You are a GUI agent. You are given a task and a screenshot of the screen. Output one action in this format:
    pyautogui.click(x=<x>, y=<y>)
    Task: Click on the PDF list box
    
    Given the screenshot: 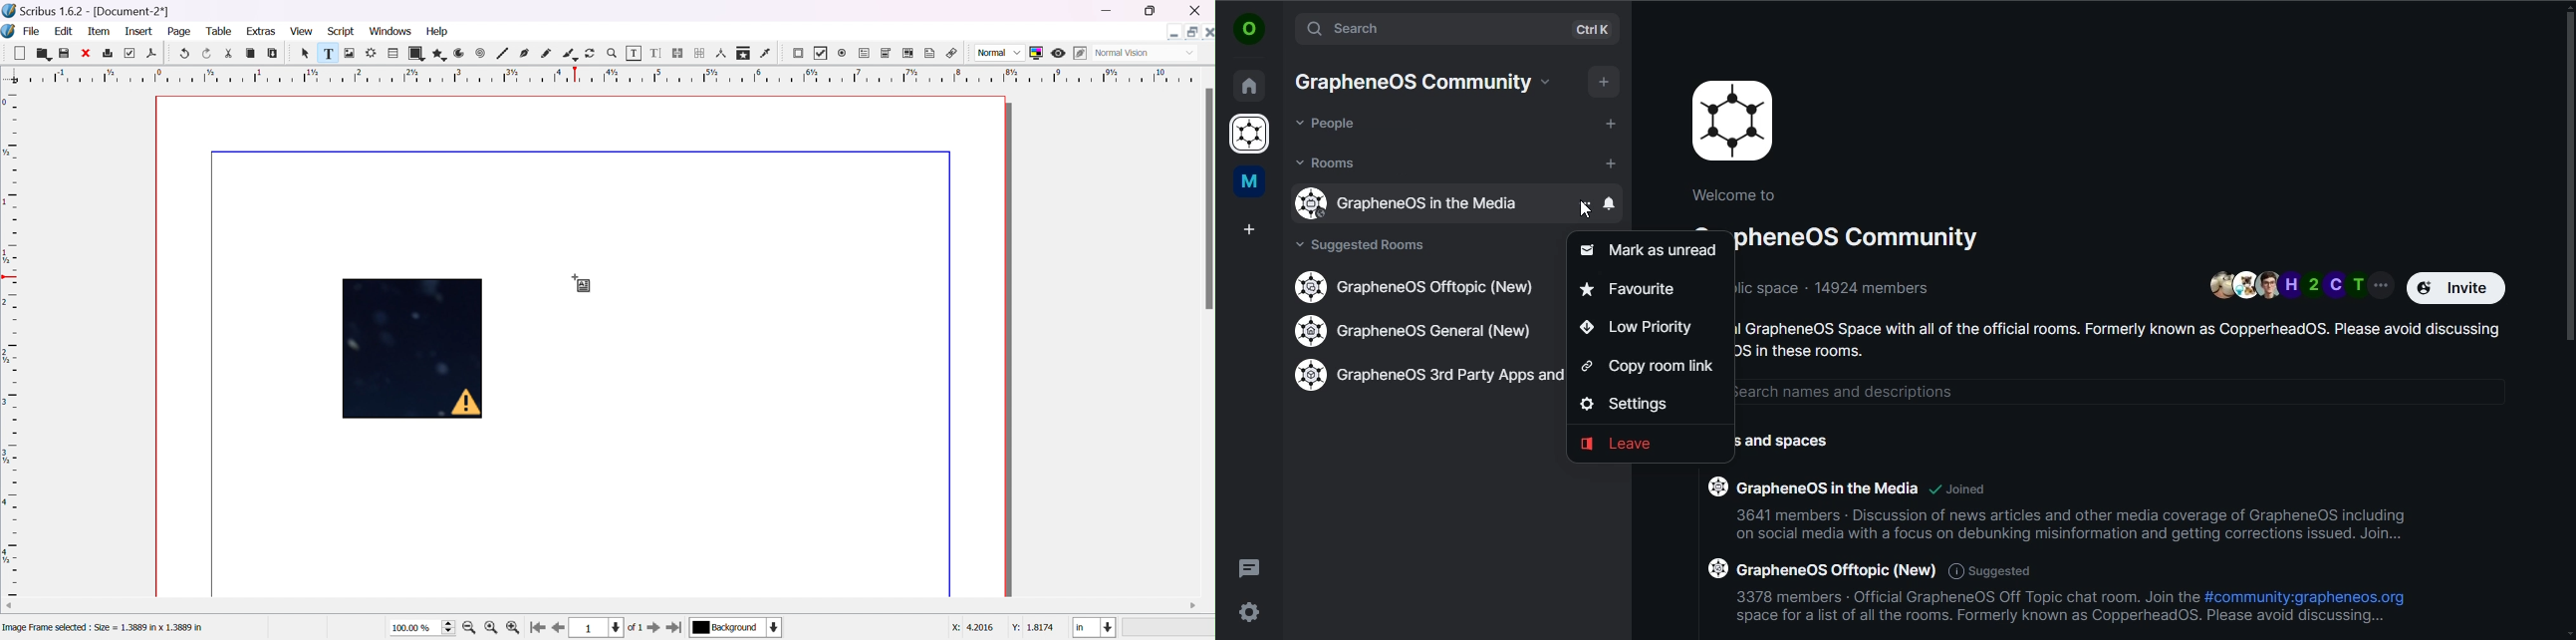 What is the action you would take?
    pyautogui.click(x=907, y=52)
    